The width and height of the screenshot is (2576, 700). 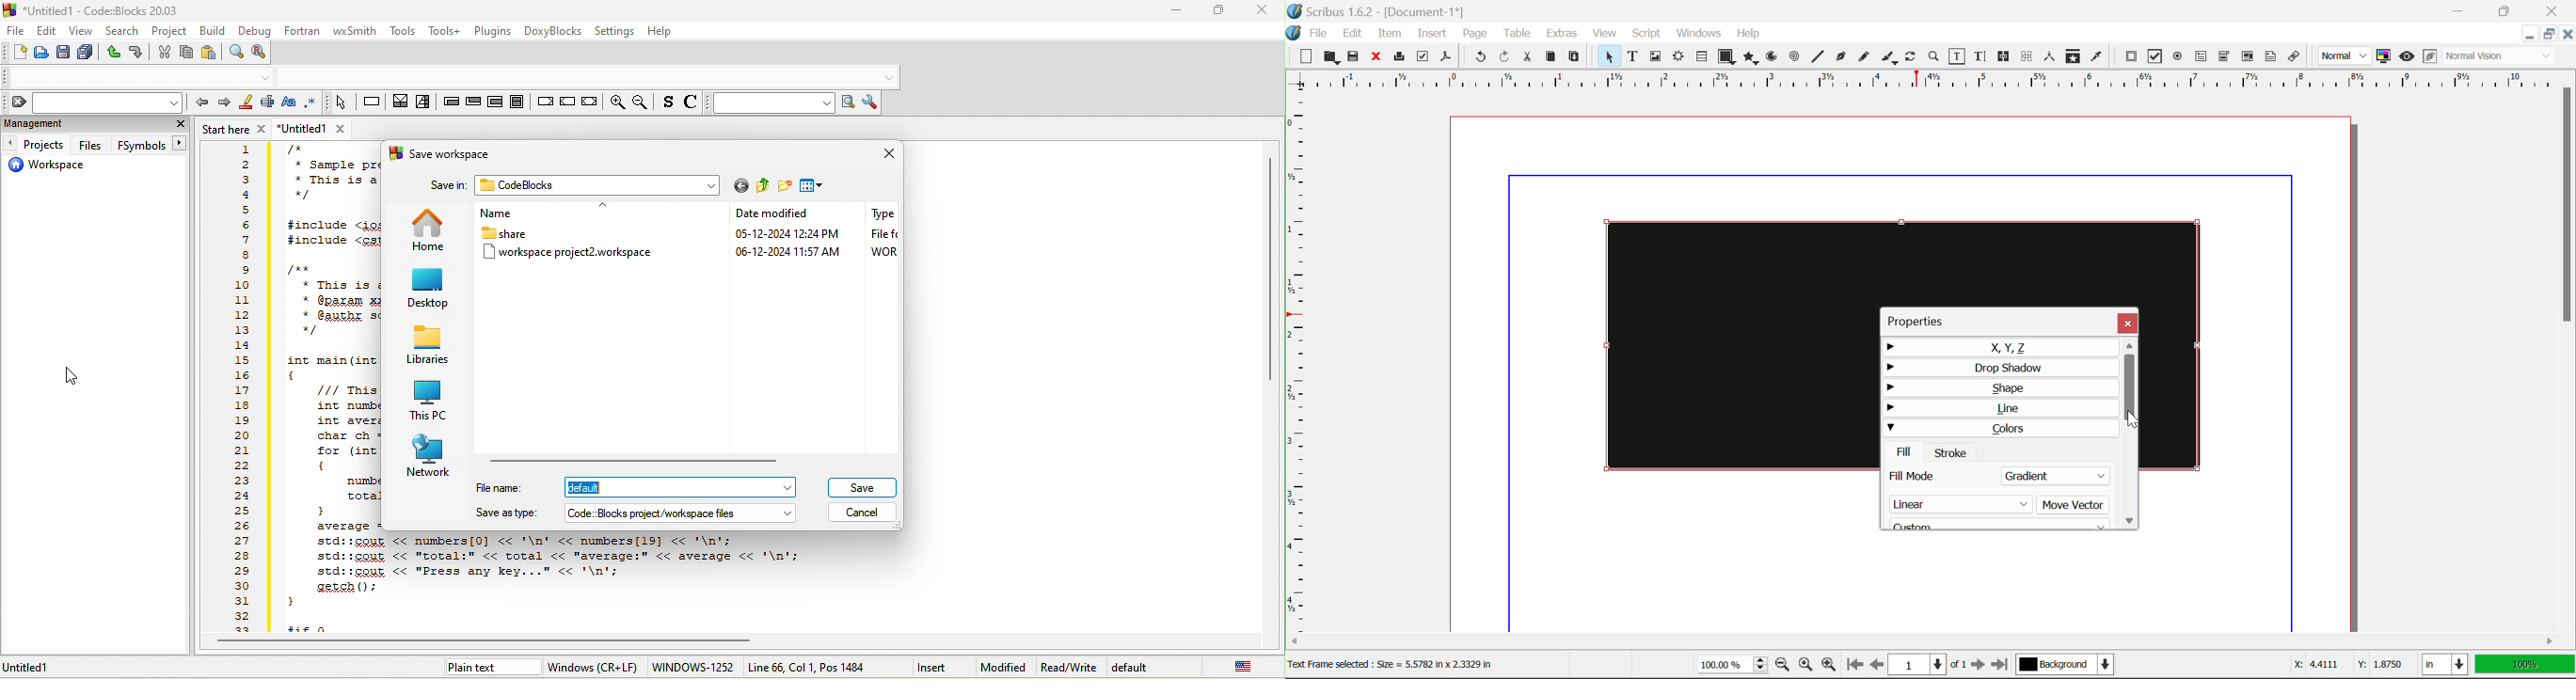 I want to click on Save as Pdf, so click(x=1446, y=58).